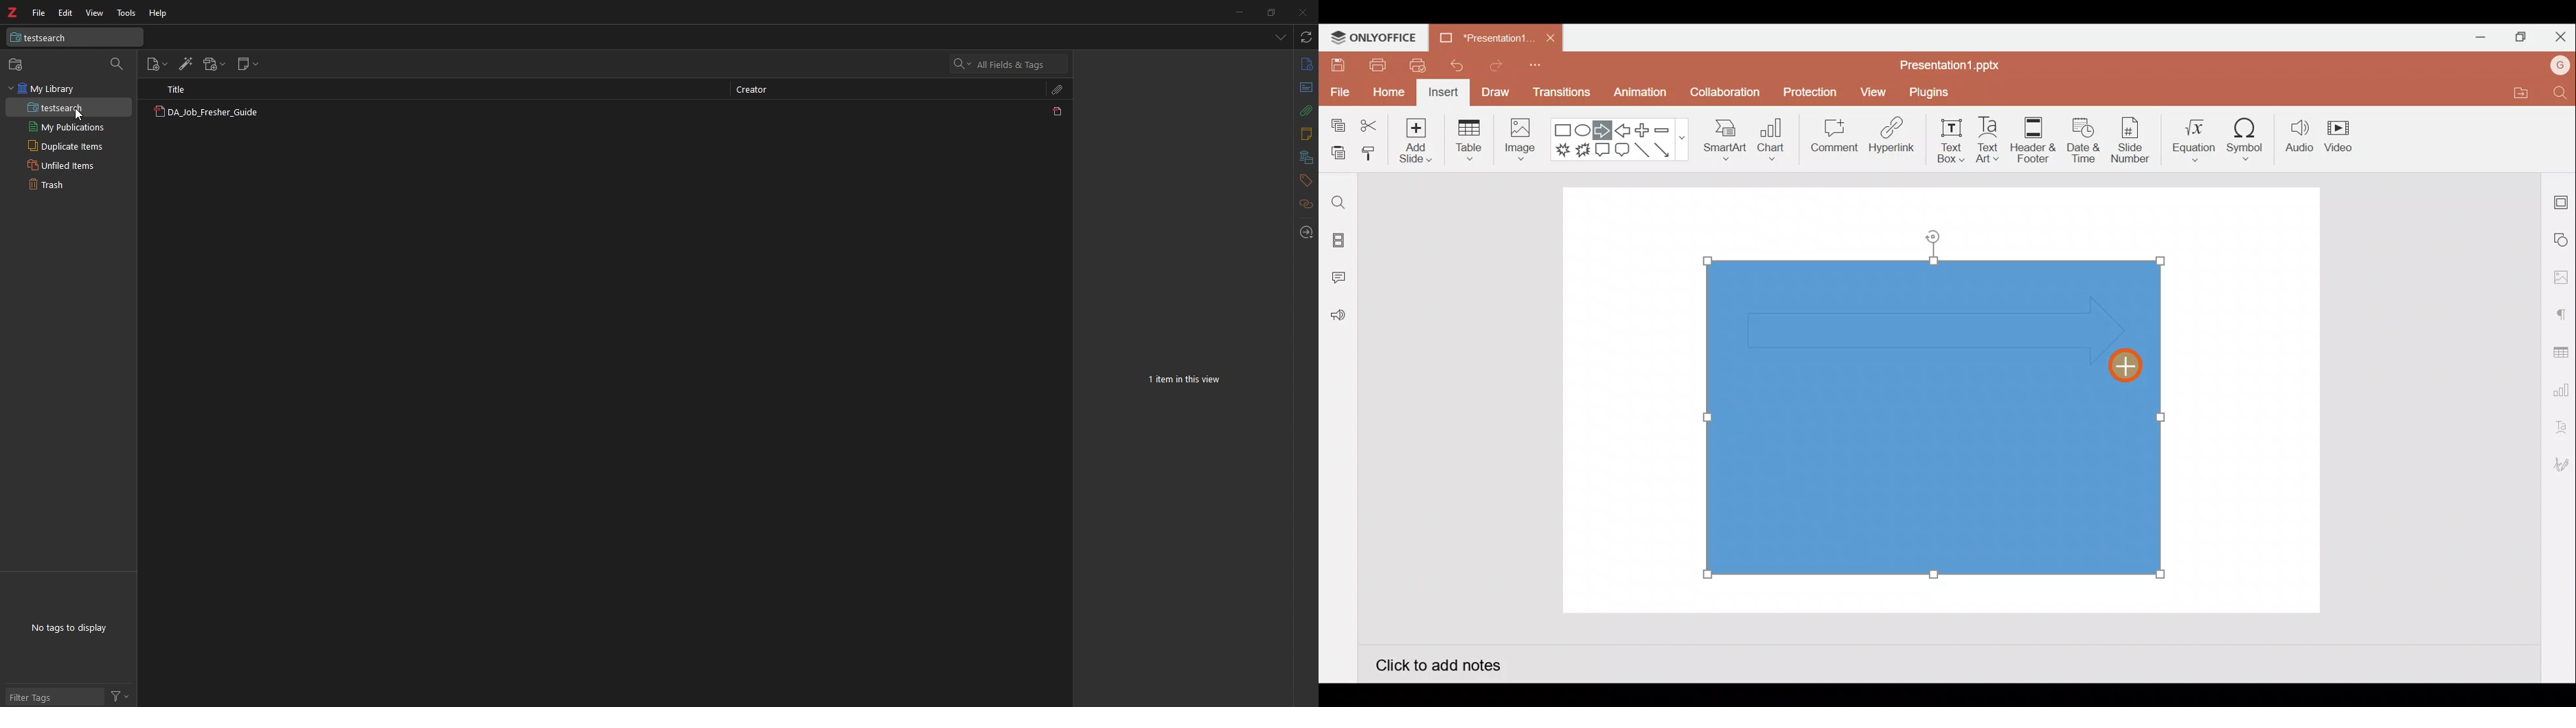 The image size is (2576, 728). Describe the element at coordinates (17, 64) in the screenshot. I see `new item` at that location.